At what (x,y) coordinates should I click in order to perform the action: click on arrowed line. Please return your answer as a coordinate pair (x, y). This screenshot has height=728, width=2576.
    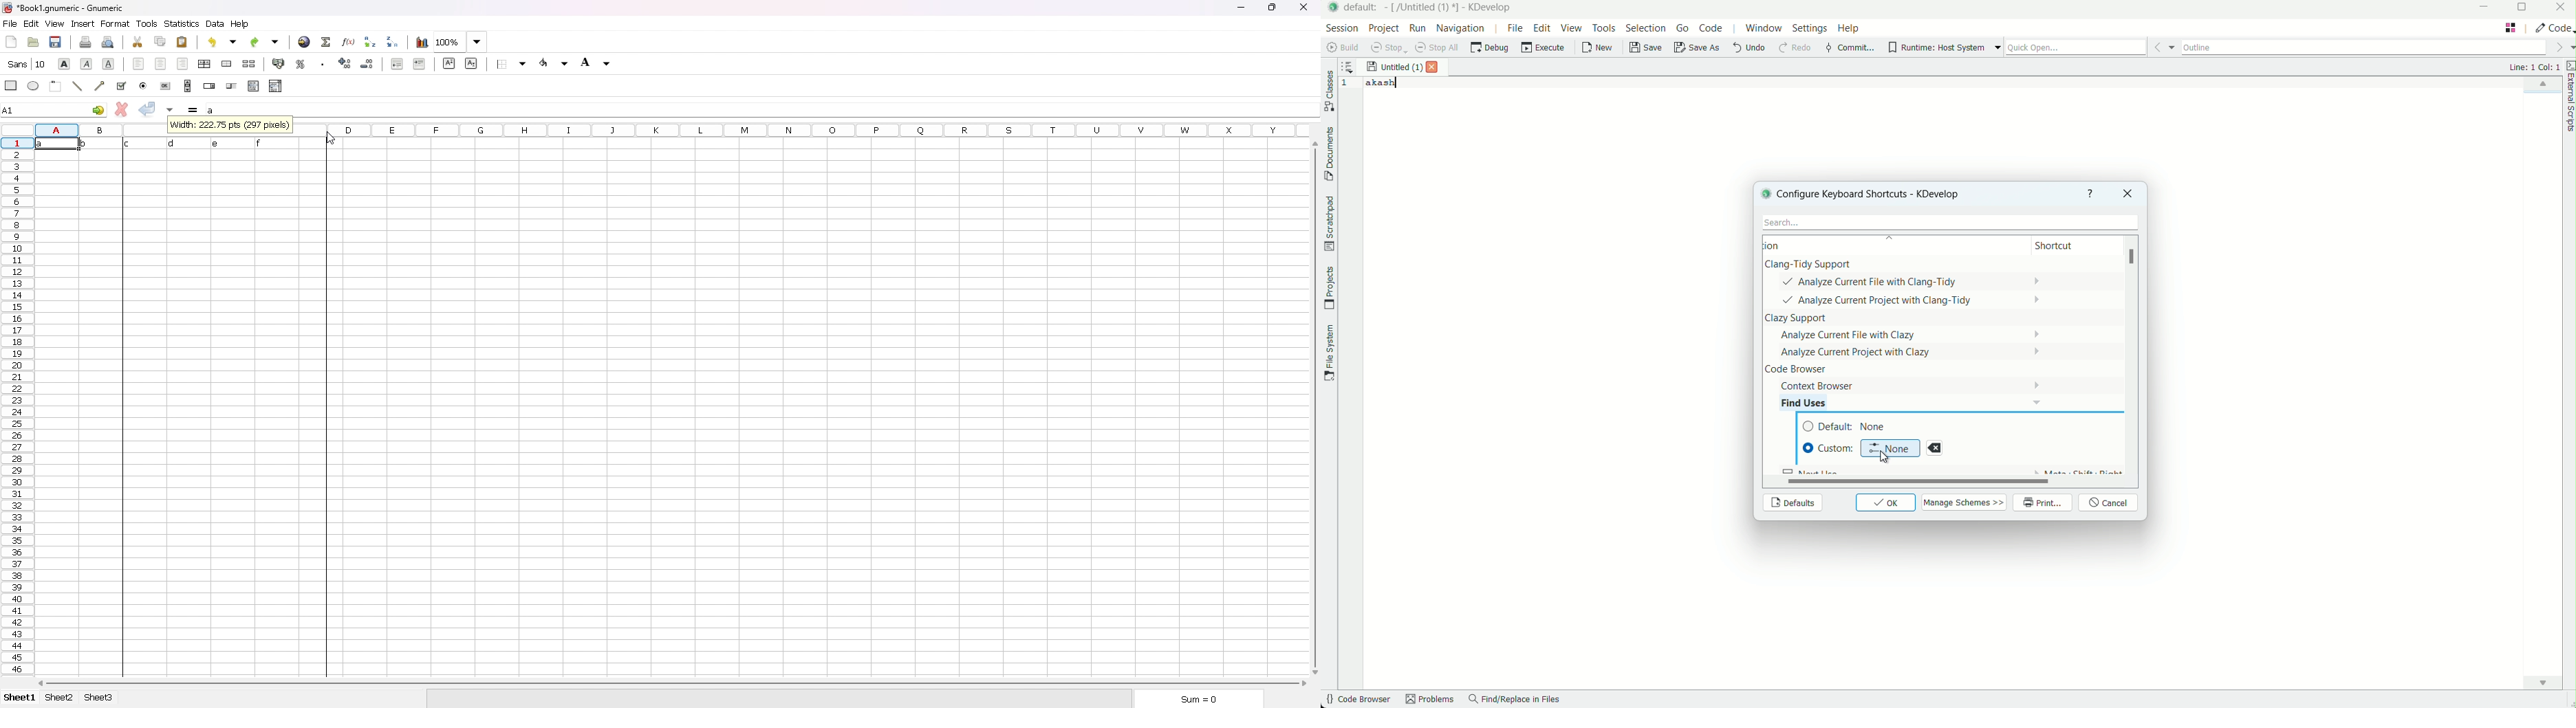
    Looking at the image, I should click on (101, 85).